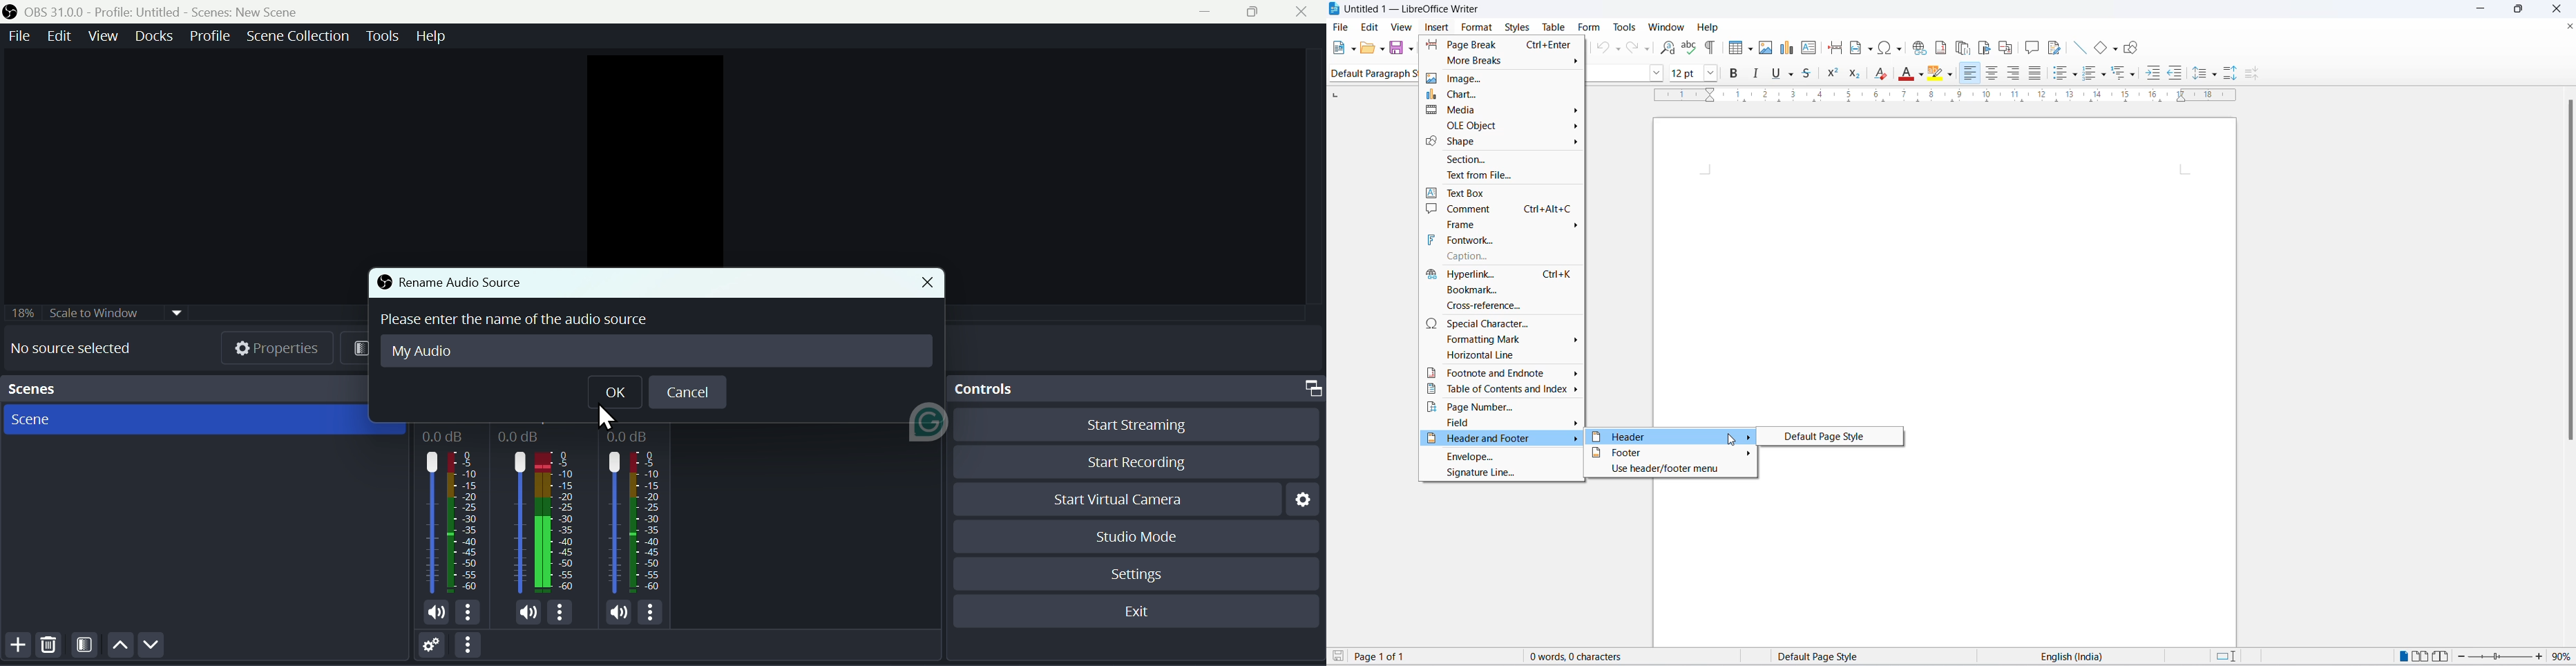 Image resolution: width=2576 pixels, height=672 pixels. Describe the element at coordinates (1299, 500) in the screenshot. I see `Settings` at that location.